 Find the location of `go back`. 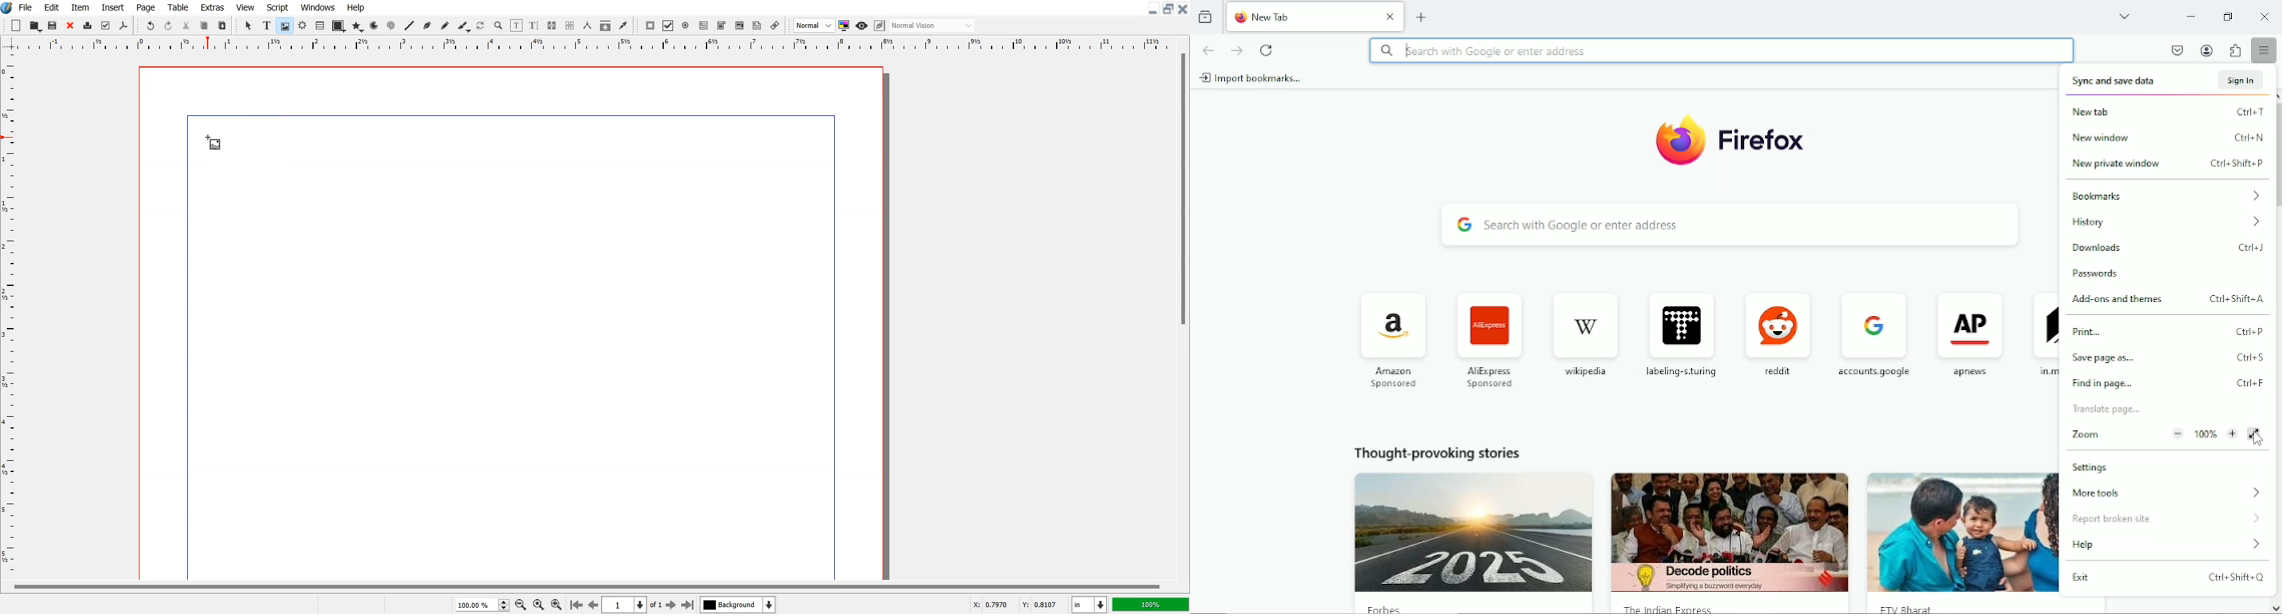

go back is located at coordinates (1208, 50).